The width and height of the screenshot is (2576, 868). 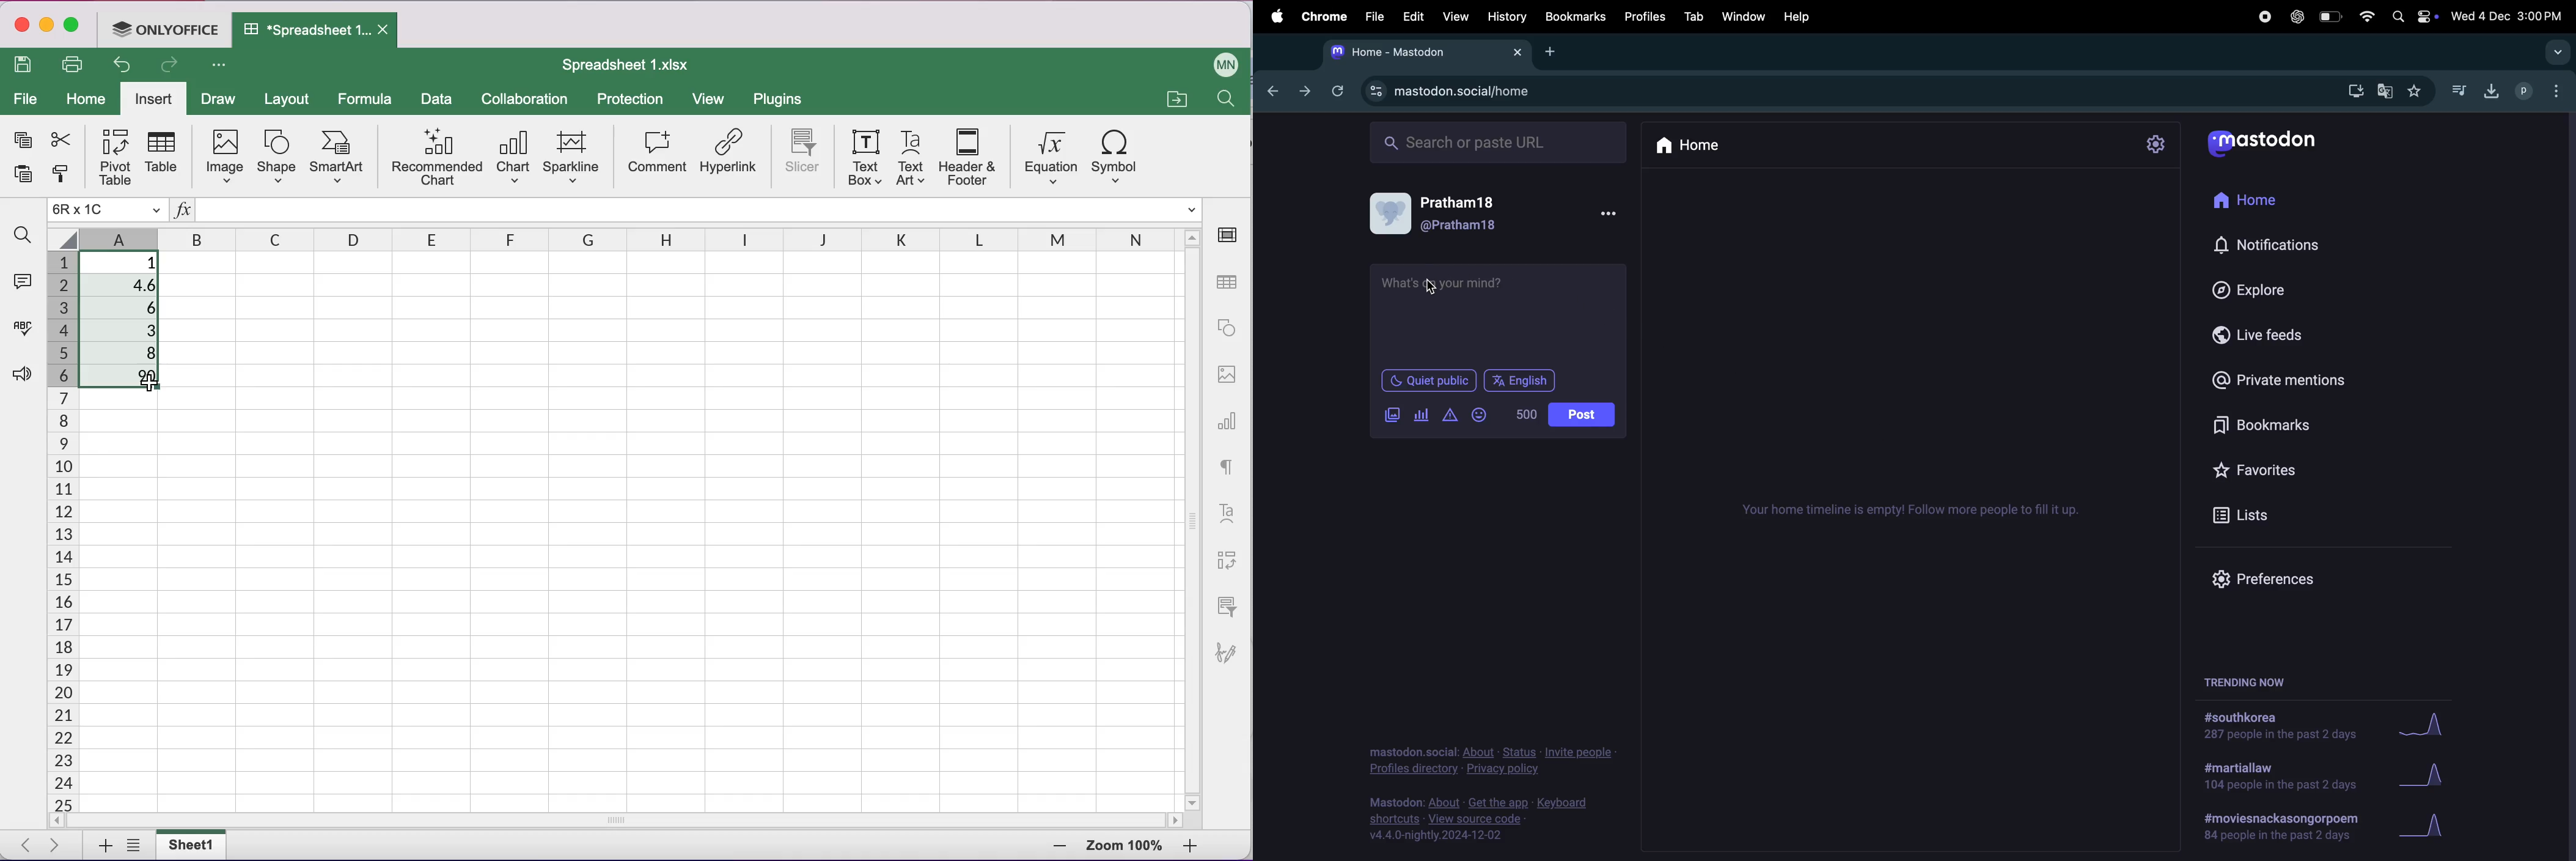 I want to click on Spreadsheet 1.xIsx, so click(x=625, y=64).